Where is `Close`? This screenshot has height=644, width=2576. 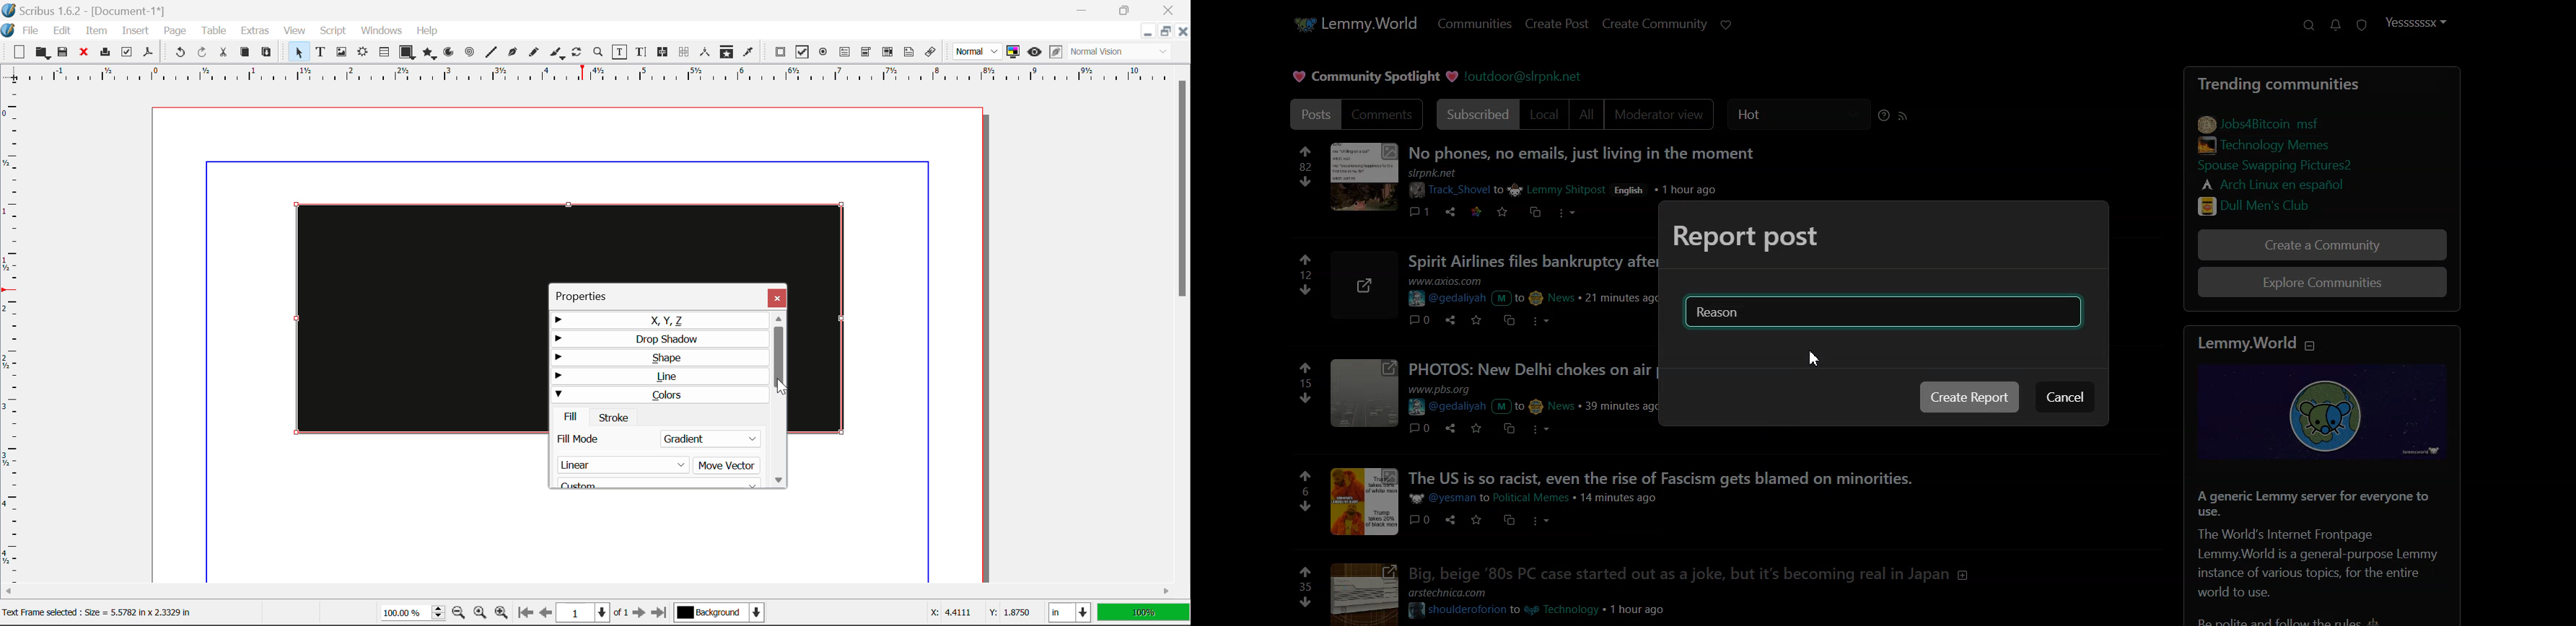 Close is located at coordinates (1182, 31).